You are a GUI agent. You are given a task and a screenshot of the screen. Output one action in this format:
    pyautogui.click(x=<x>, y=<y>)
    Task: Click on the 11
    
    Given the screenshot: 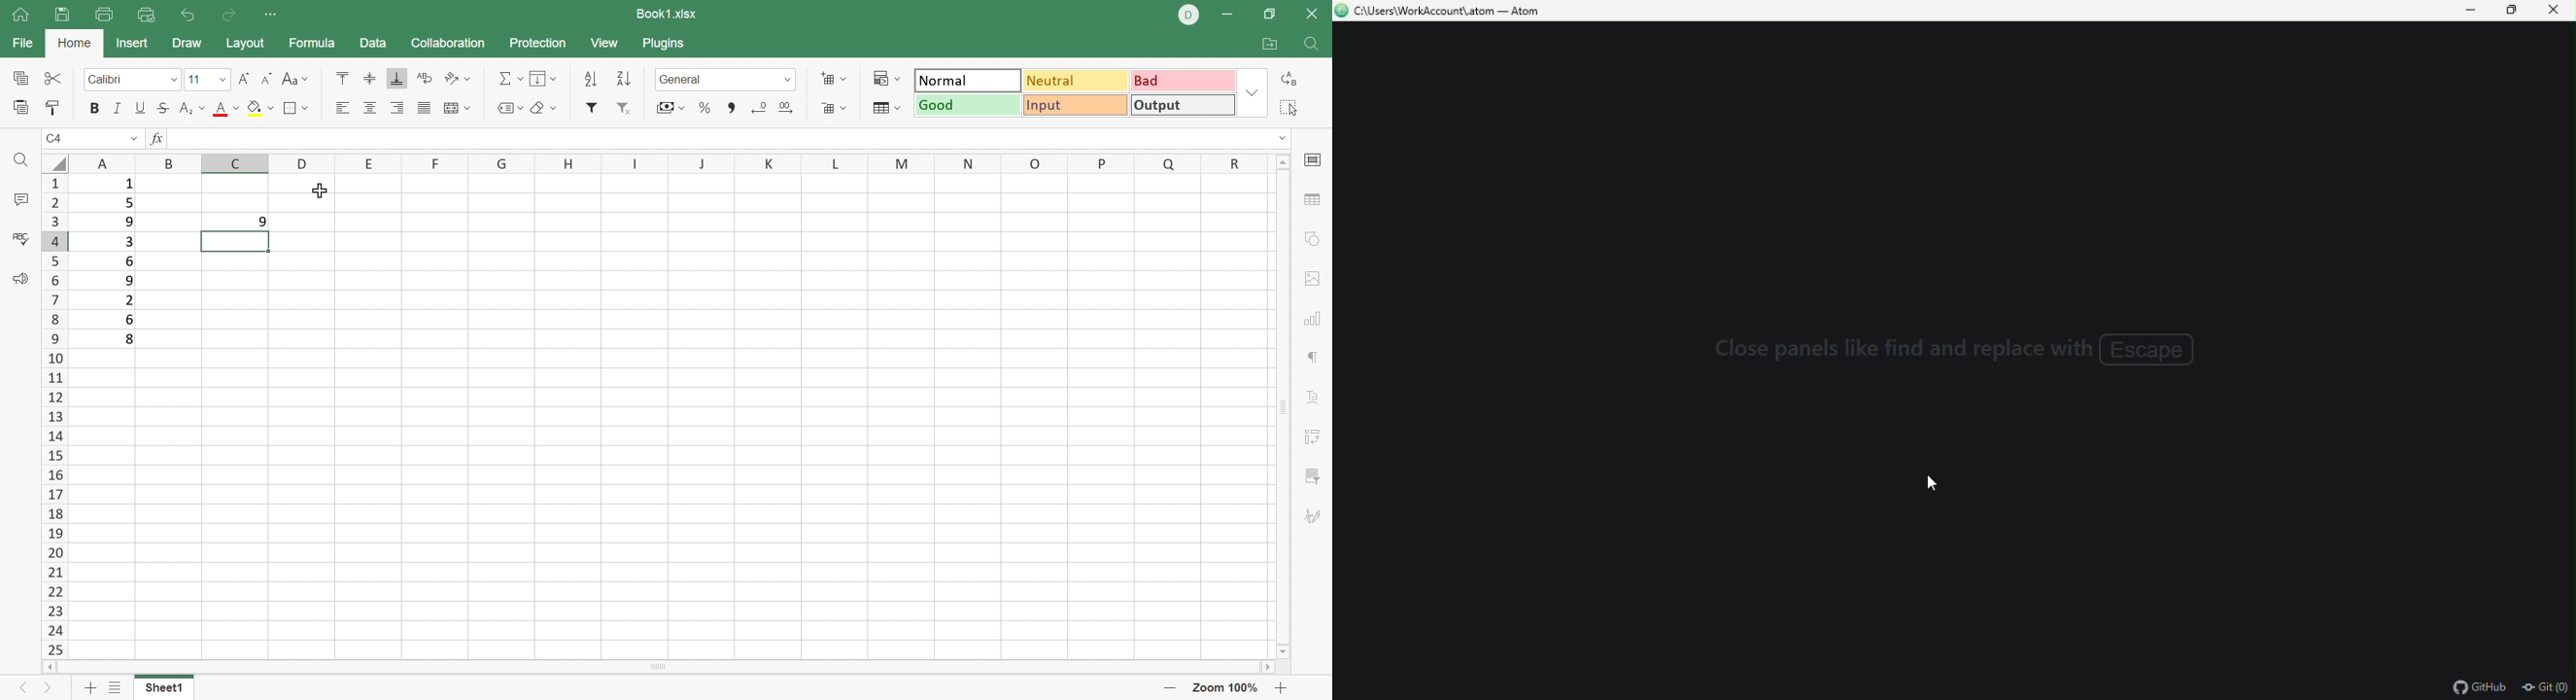 What is the action you would take?
    pyautogui.click(x=197, y=80)
    